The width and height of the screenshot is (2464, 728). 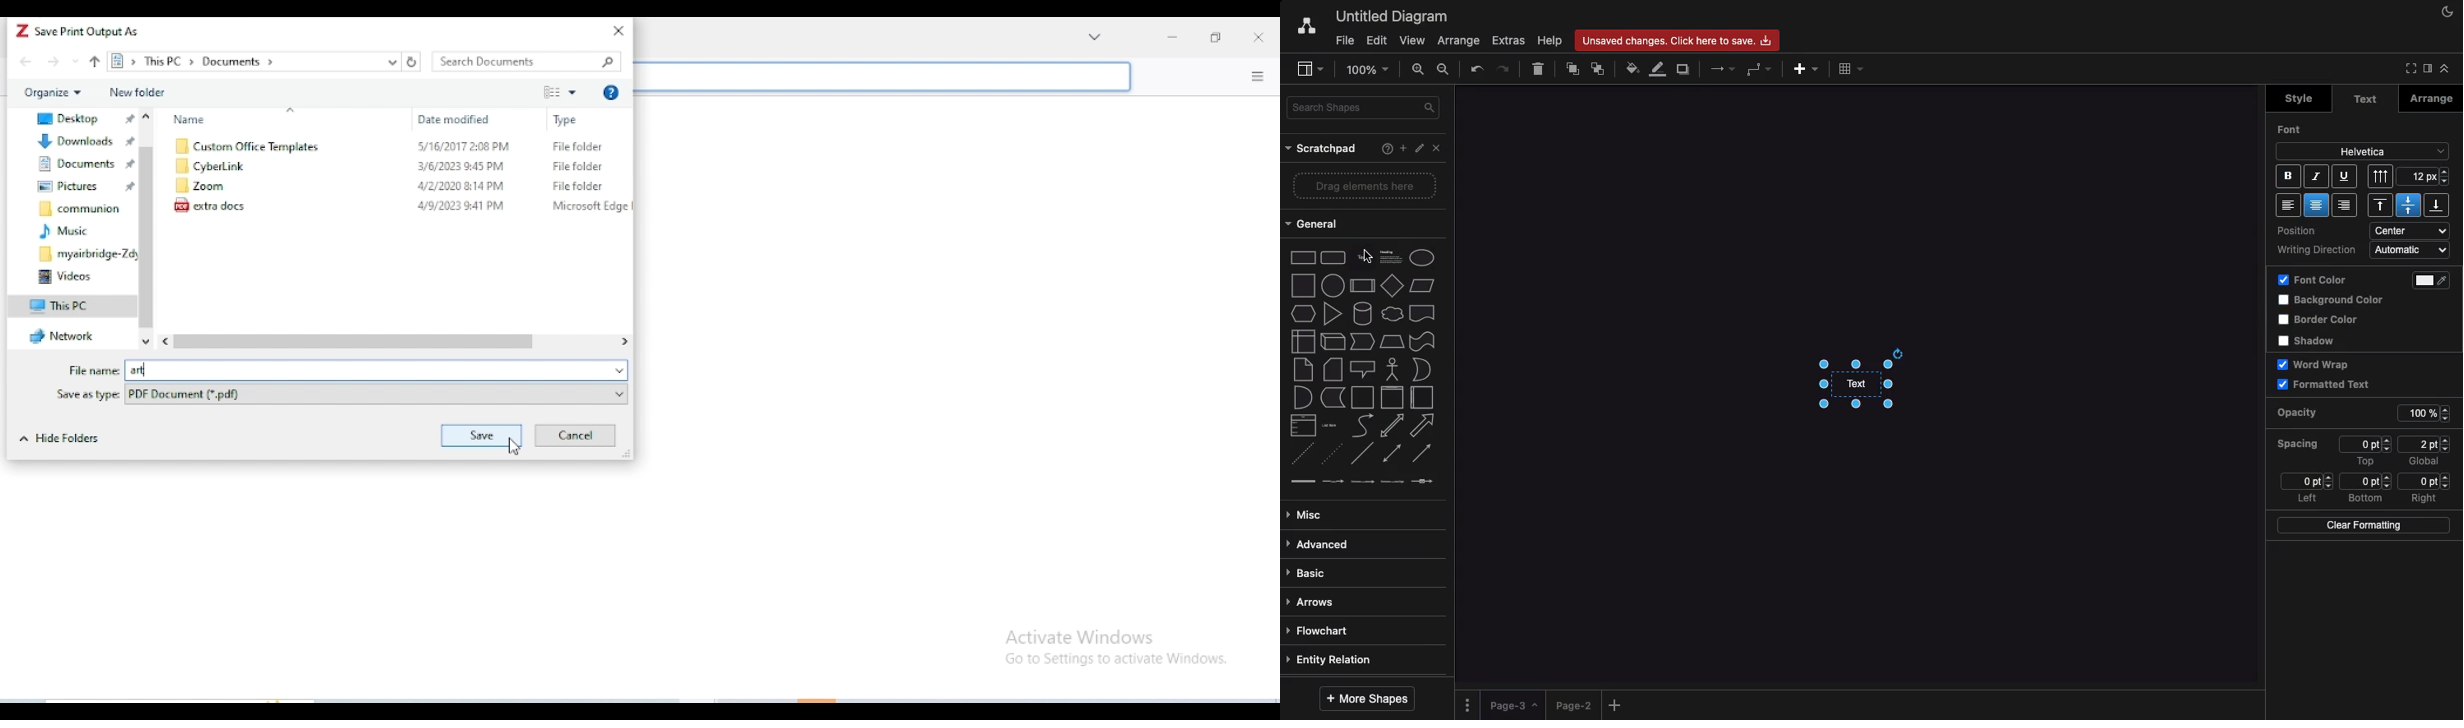 What do you see at coordinates (1365, 108) in the screenshot?
I see `Search shapes` at bounding box center [1365, 108].